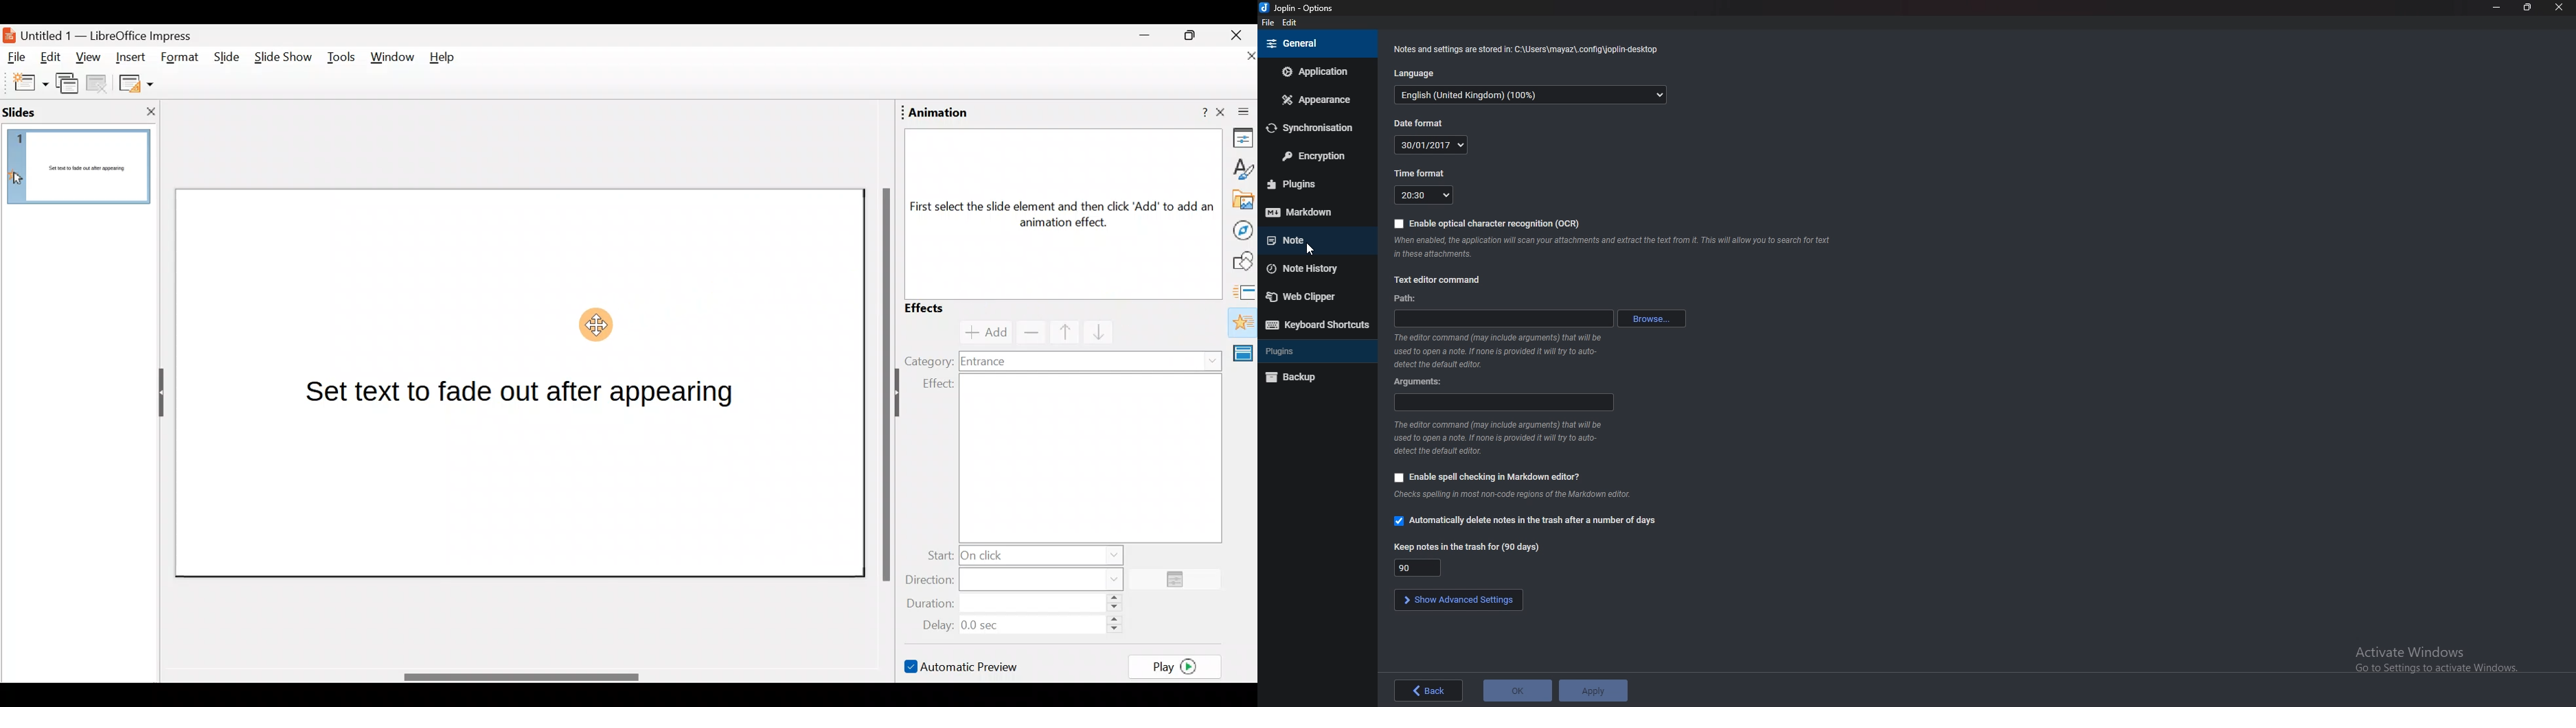 This screenshot has height=728, width=2576. I want to click on Arguments, so click(1505, 402).